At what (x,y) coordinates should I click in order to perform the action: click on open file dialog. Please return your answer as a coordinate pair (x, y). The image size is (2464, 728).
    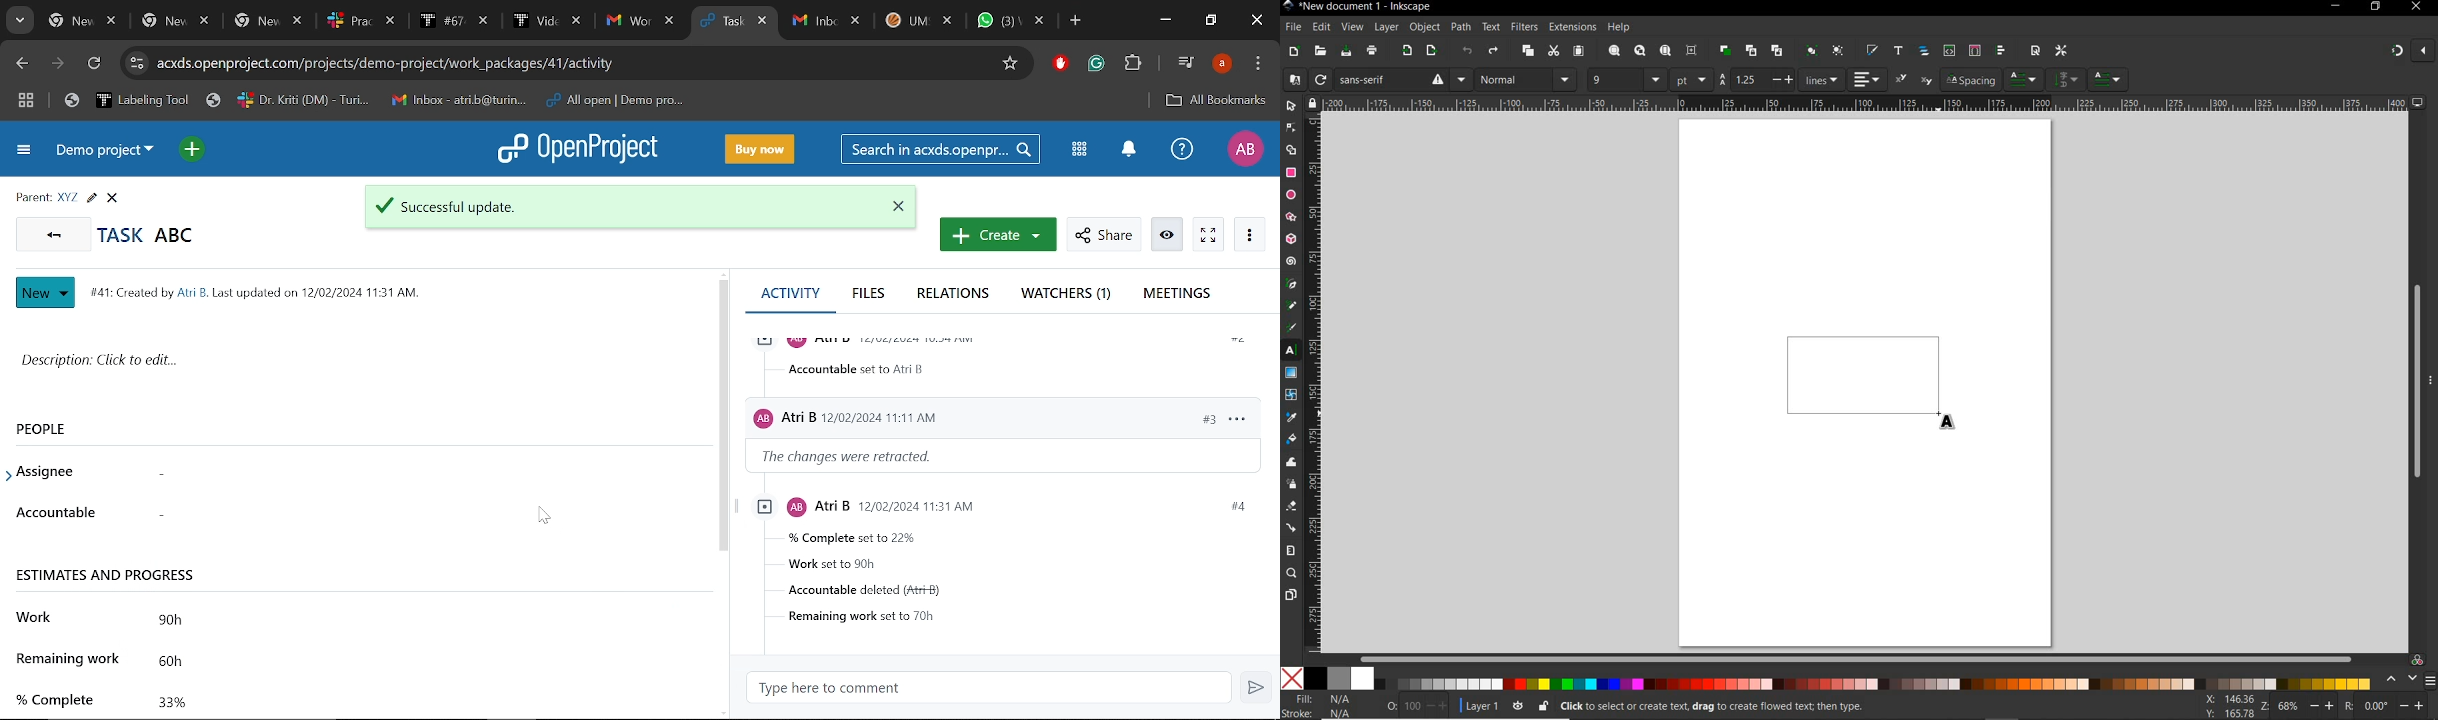
    Looking at the image, I should click on (1319, 52).